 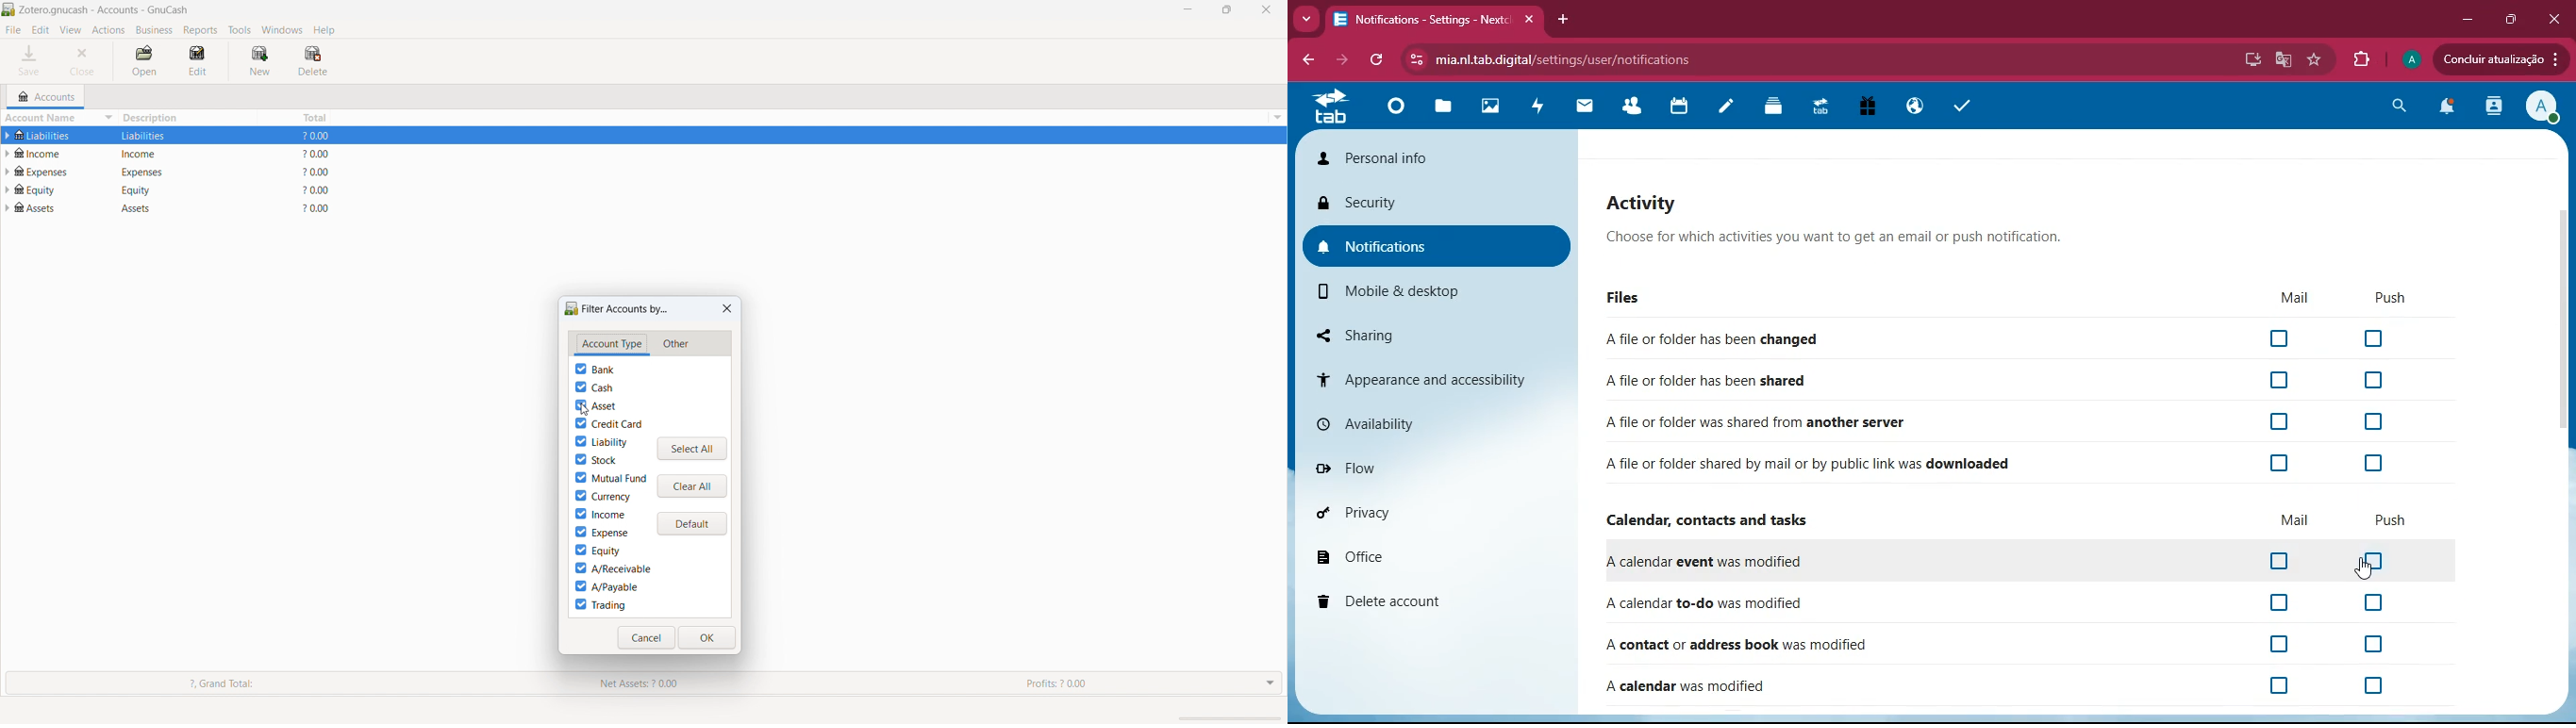 I want to click on A file or folder shared by mail or by public link was downloaded, so click(x=1815, y=465).